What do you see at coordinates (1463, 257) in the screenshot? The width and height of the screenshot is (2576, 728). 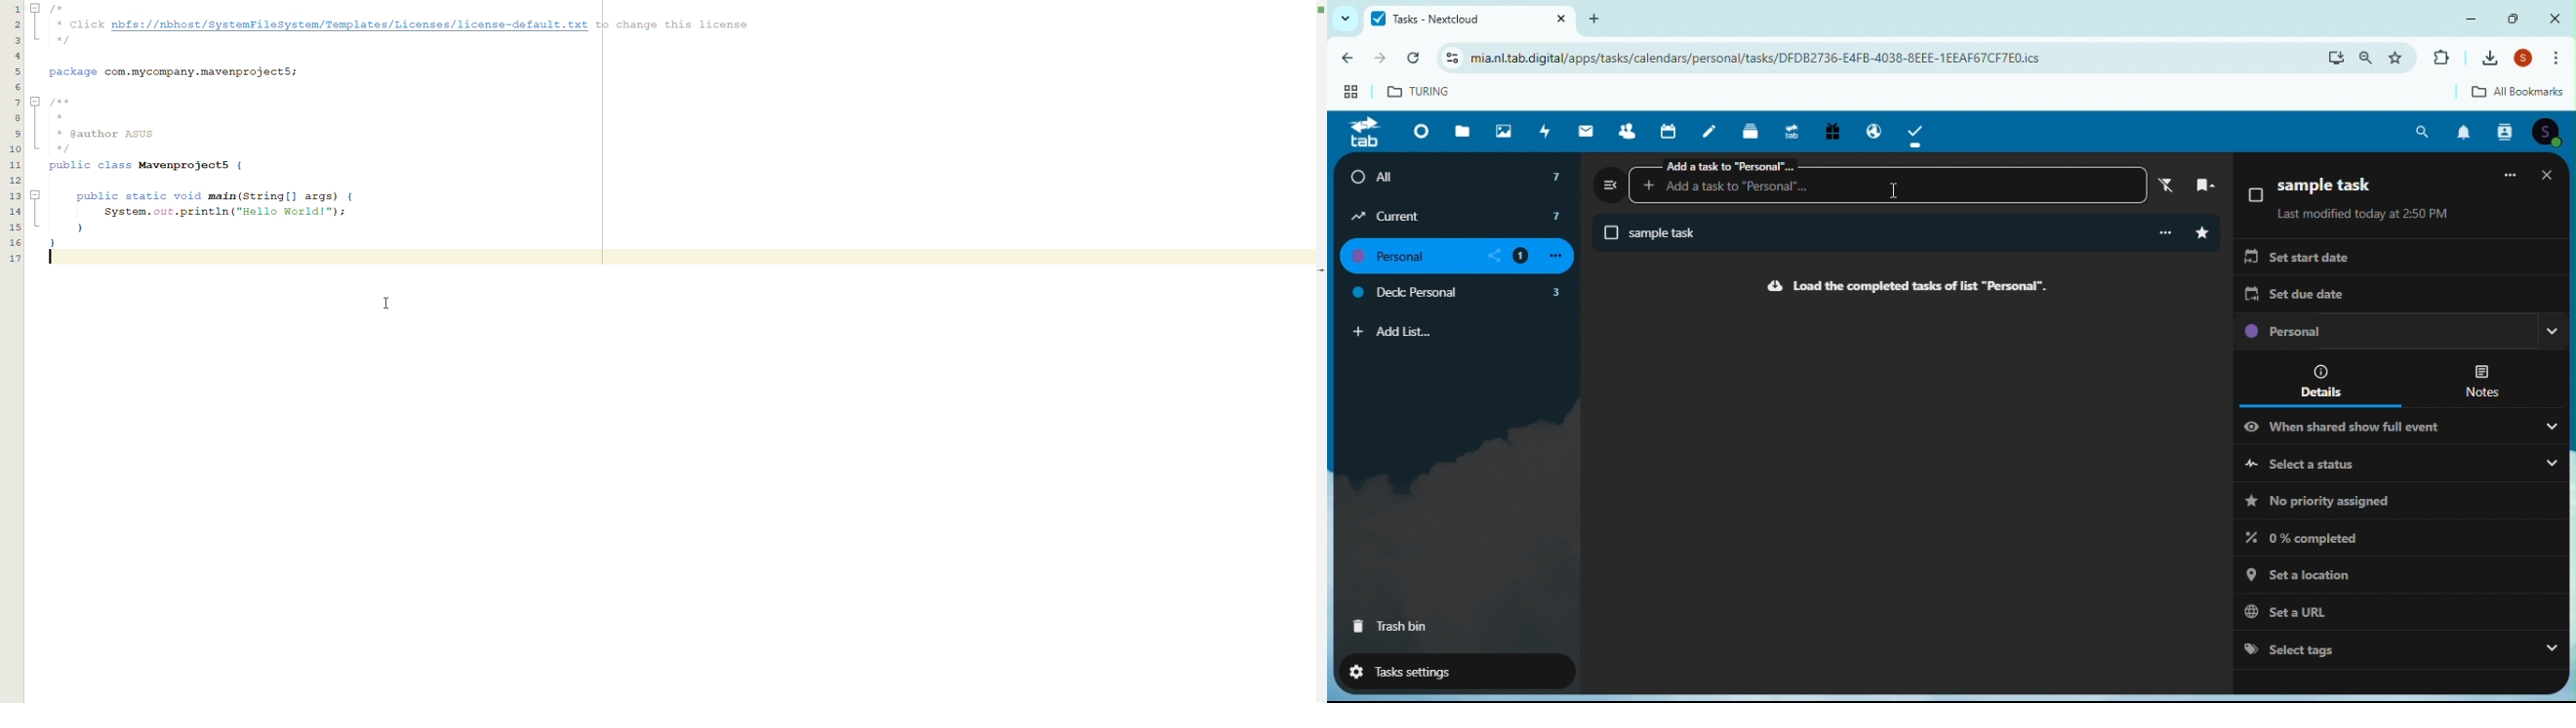 I see `Personal` at bounding box center [1463, 257].